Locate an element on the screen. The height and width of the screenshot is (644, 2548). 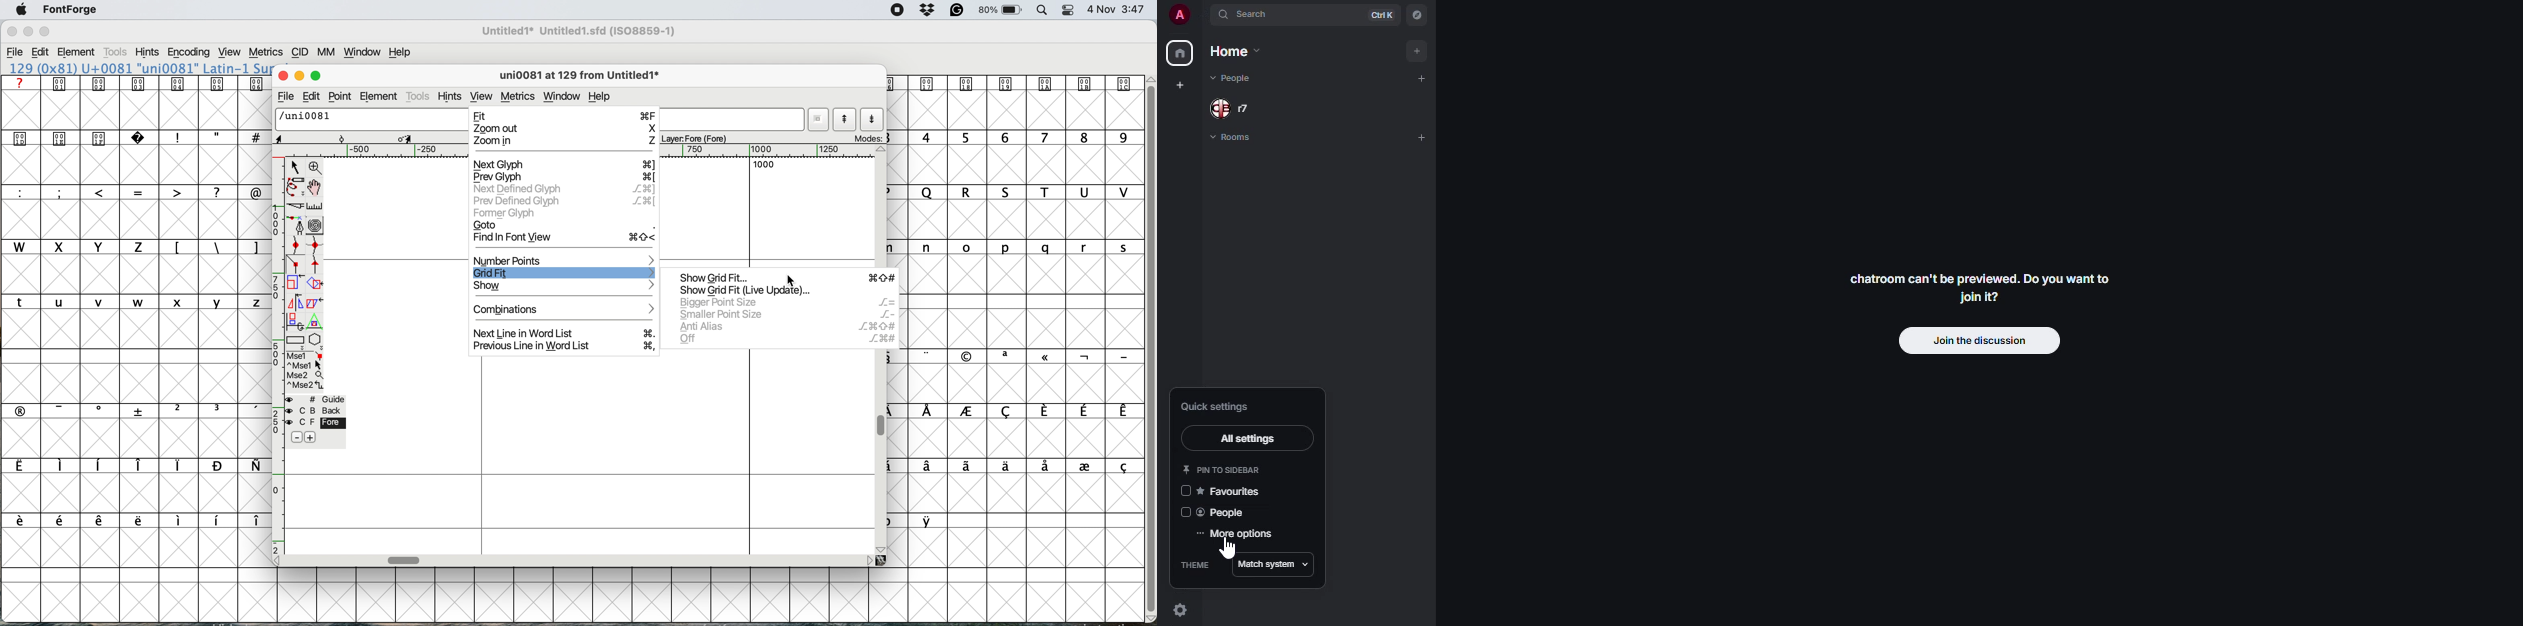
former glyph is located at coordinates (505, 213).